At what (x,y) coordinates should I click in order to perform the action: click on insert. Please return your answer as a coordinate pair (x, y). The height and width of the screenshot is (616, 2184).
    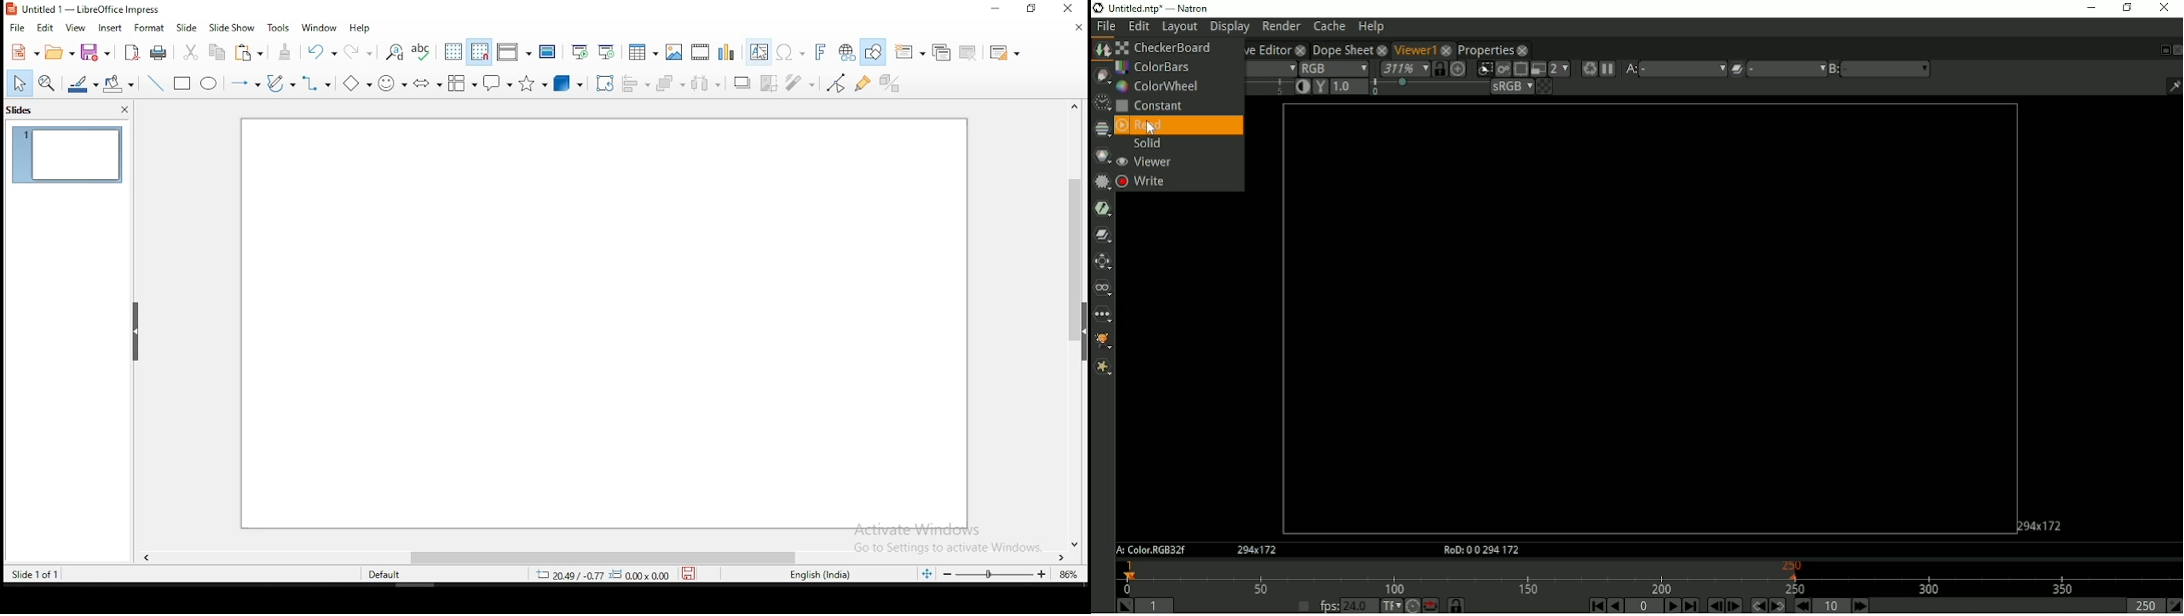
    Looking at the image, I should click on (112, 30).